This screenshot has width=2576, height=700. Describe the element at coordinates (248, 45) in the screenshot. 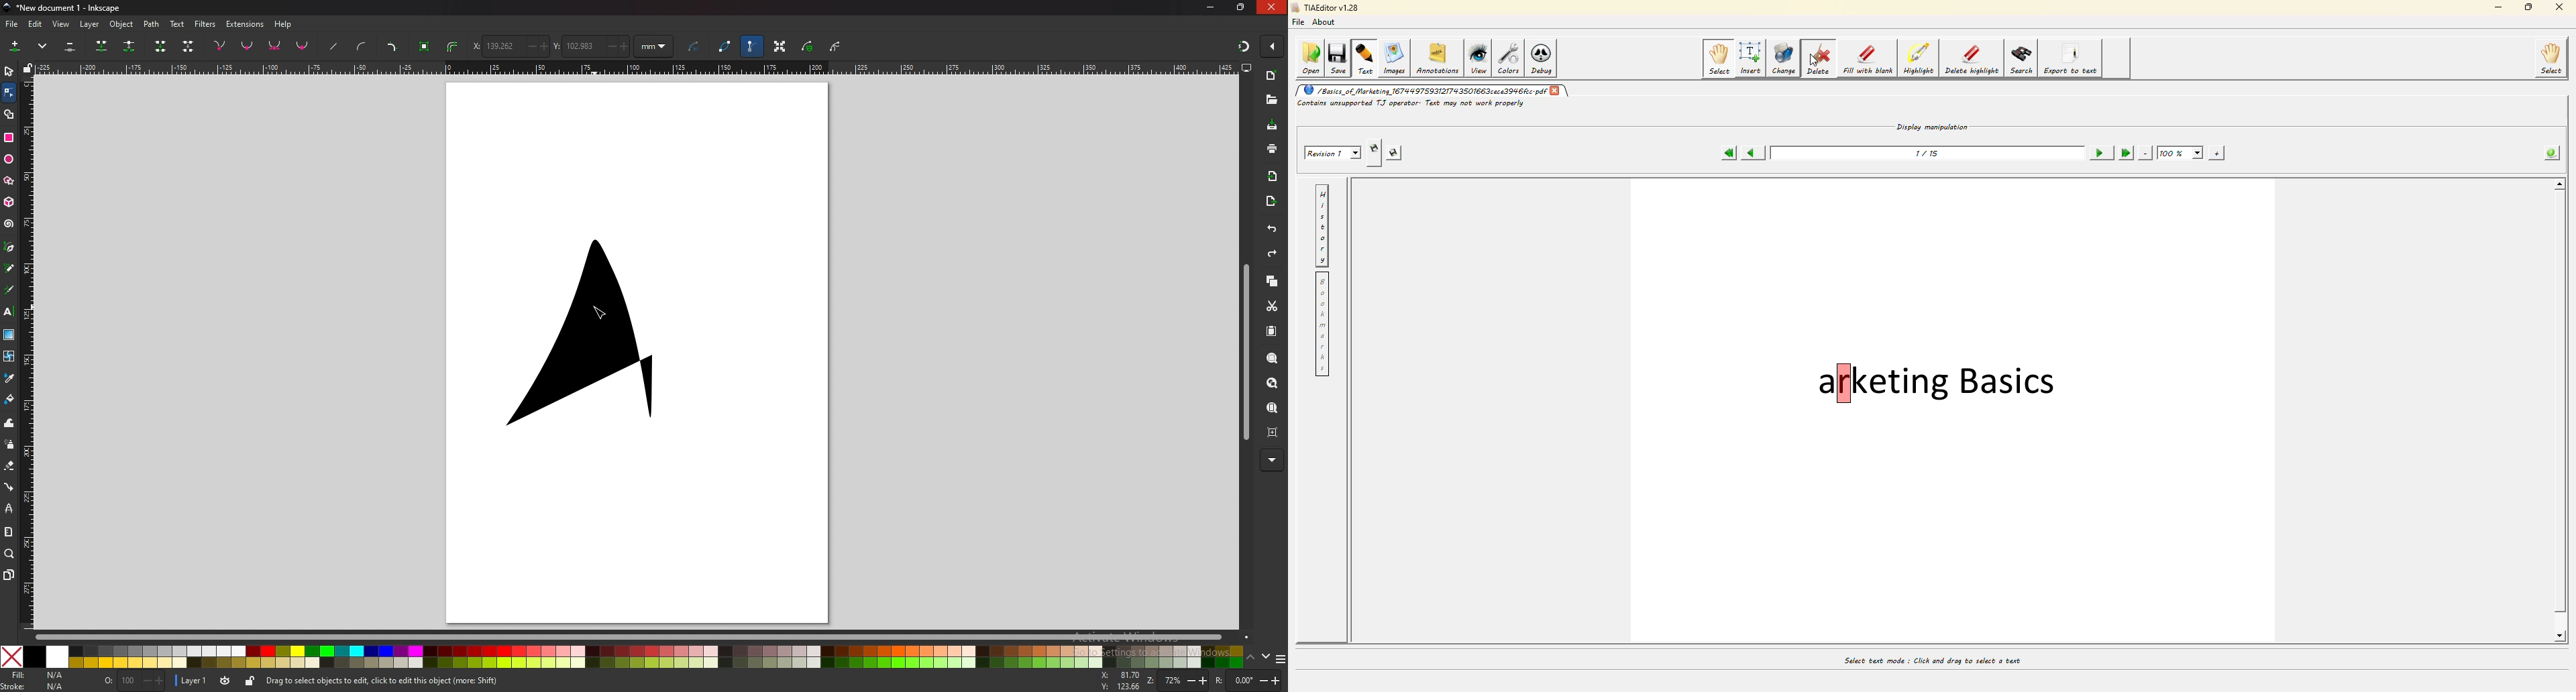

I see `nodes smooth` at that location.